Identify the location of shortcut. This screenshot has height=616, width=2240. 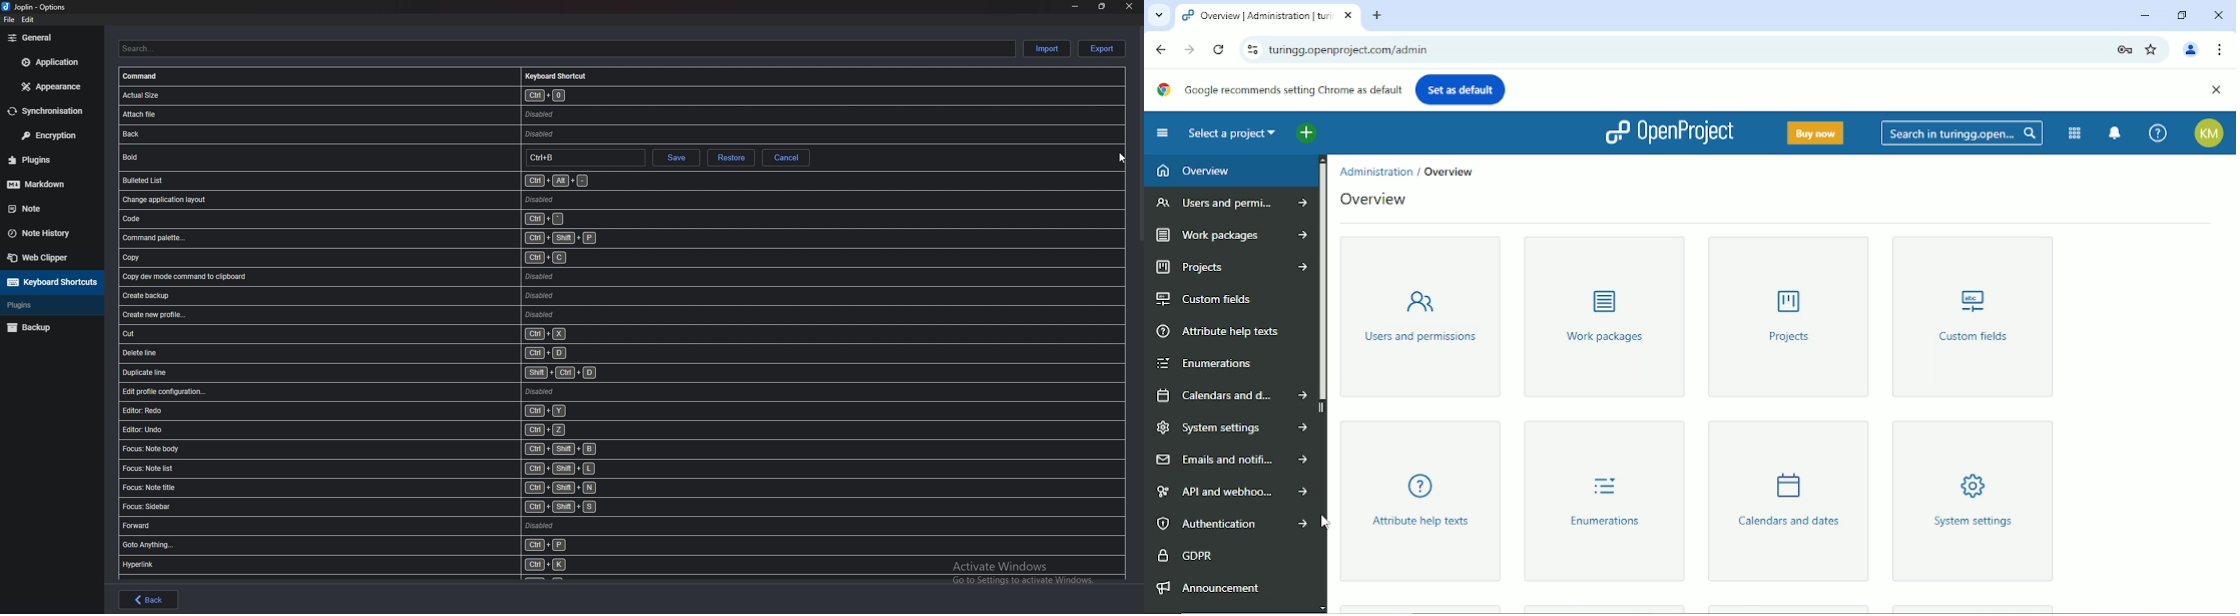
(406, 333).